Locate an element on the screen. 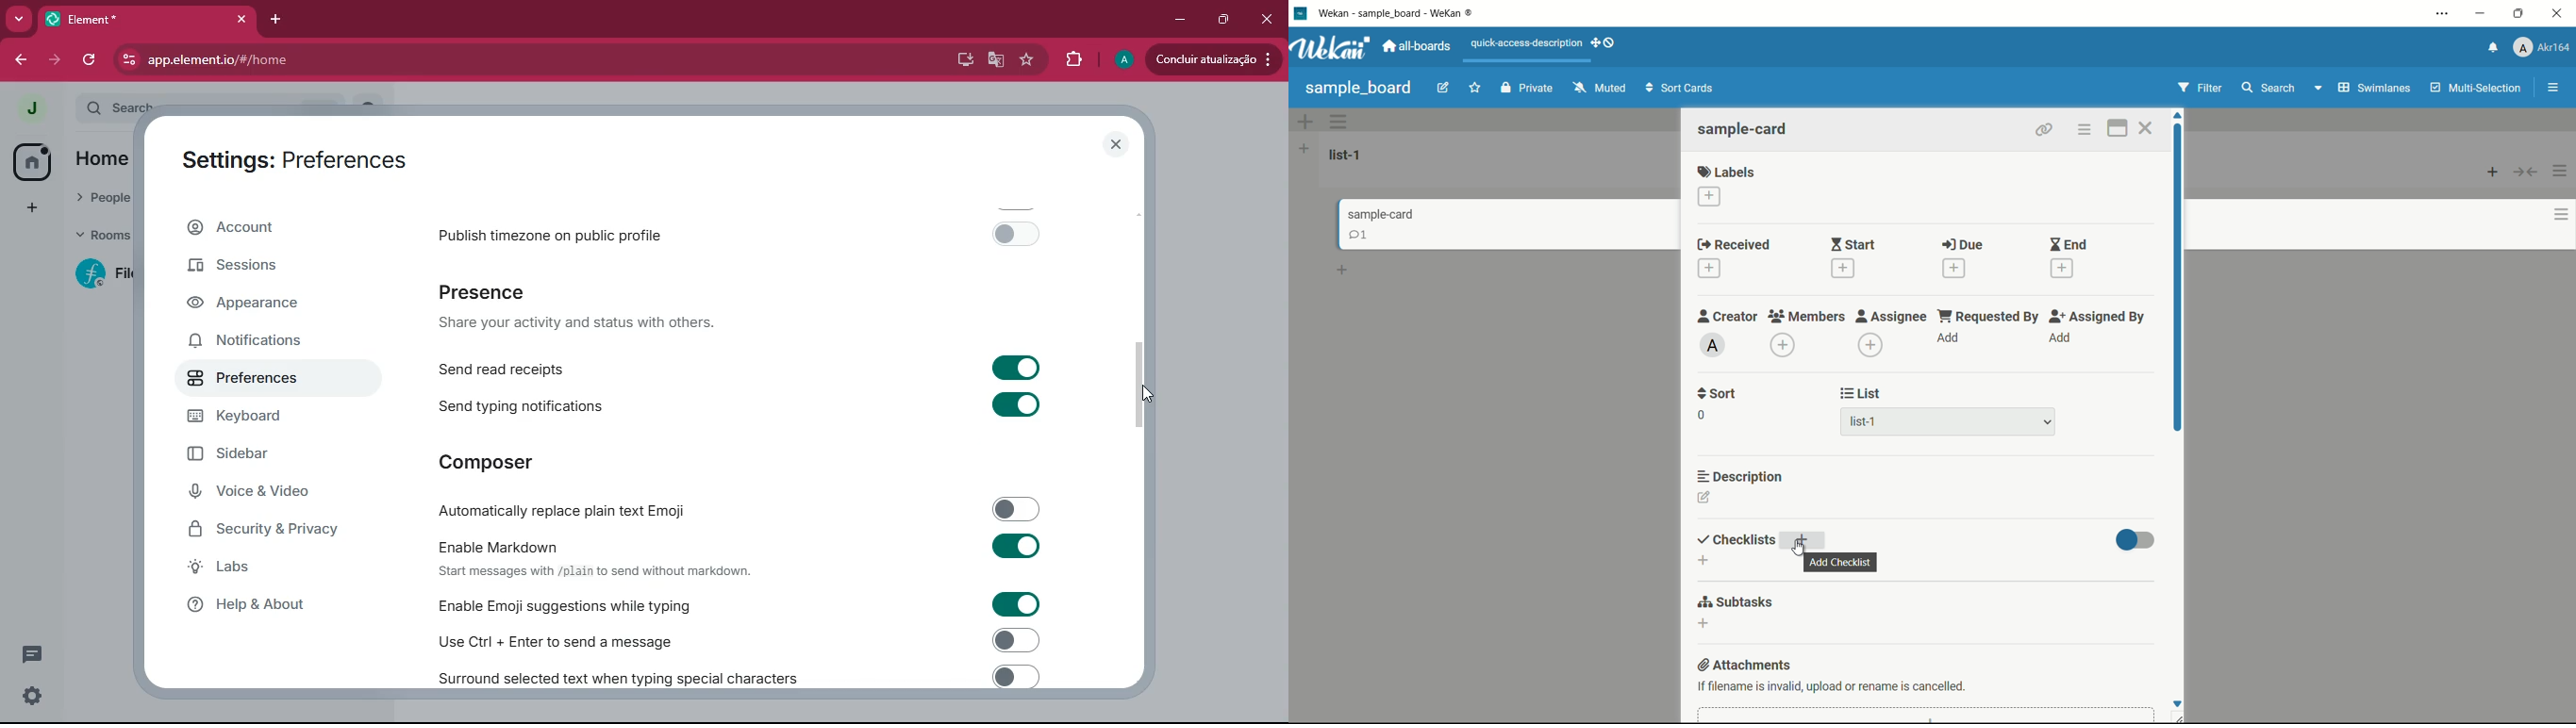  security is located at coordinates (275, 531).